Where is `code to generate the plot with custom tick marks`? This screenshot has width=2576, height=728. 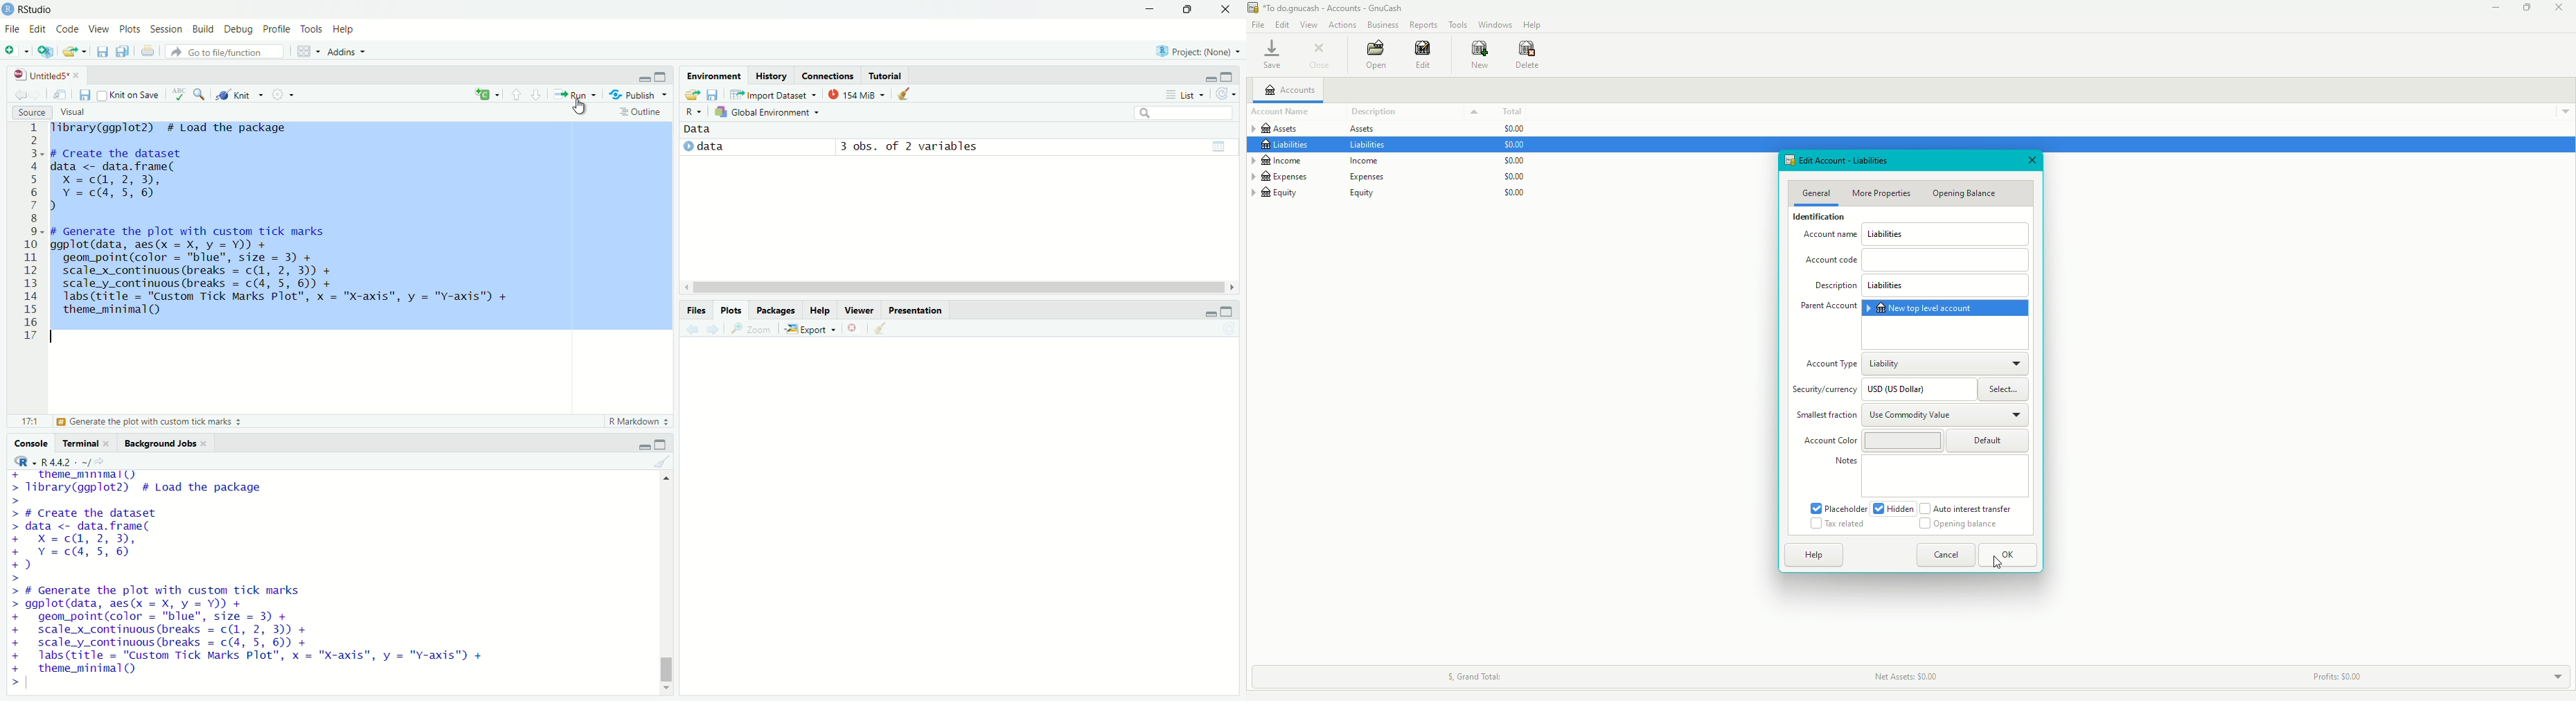
code to generate the plot with custom tick marks is located at coordinates (258, 629).